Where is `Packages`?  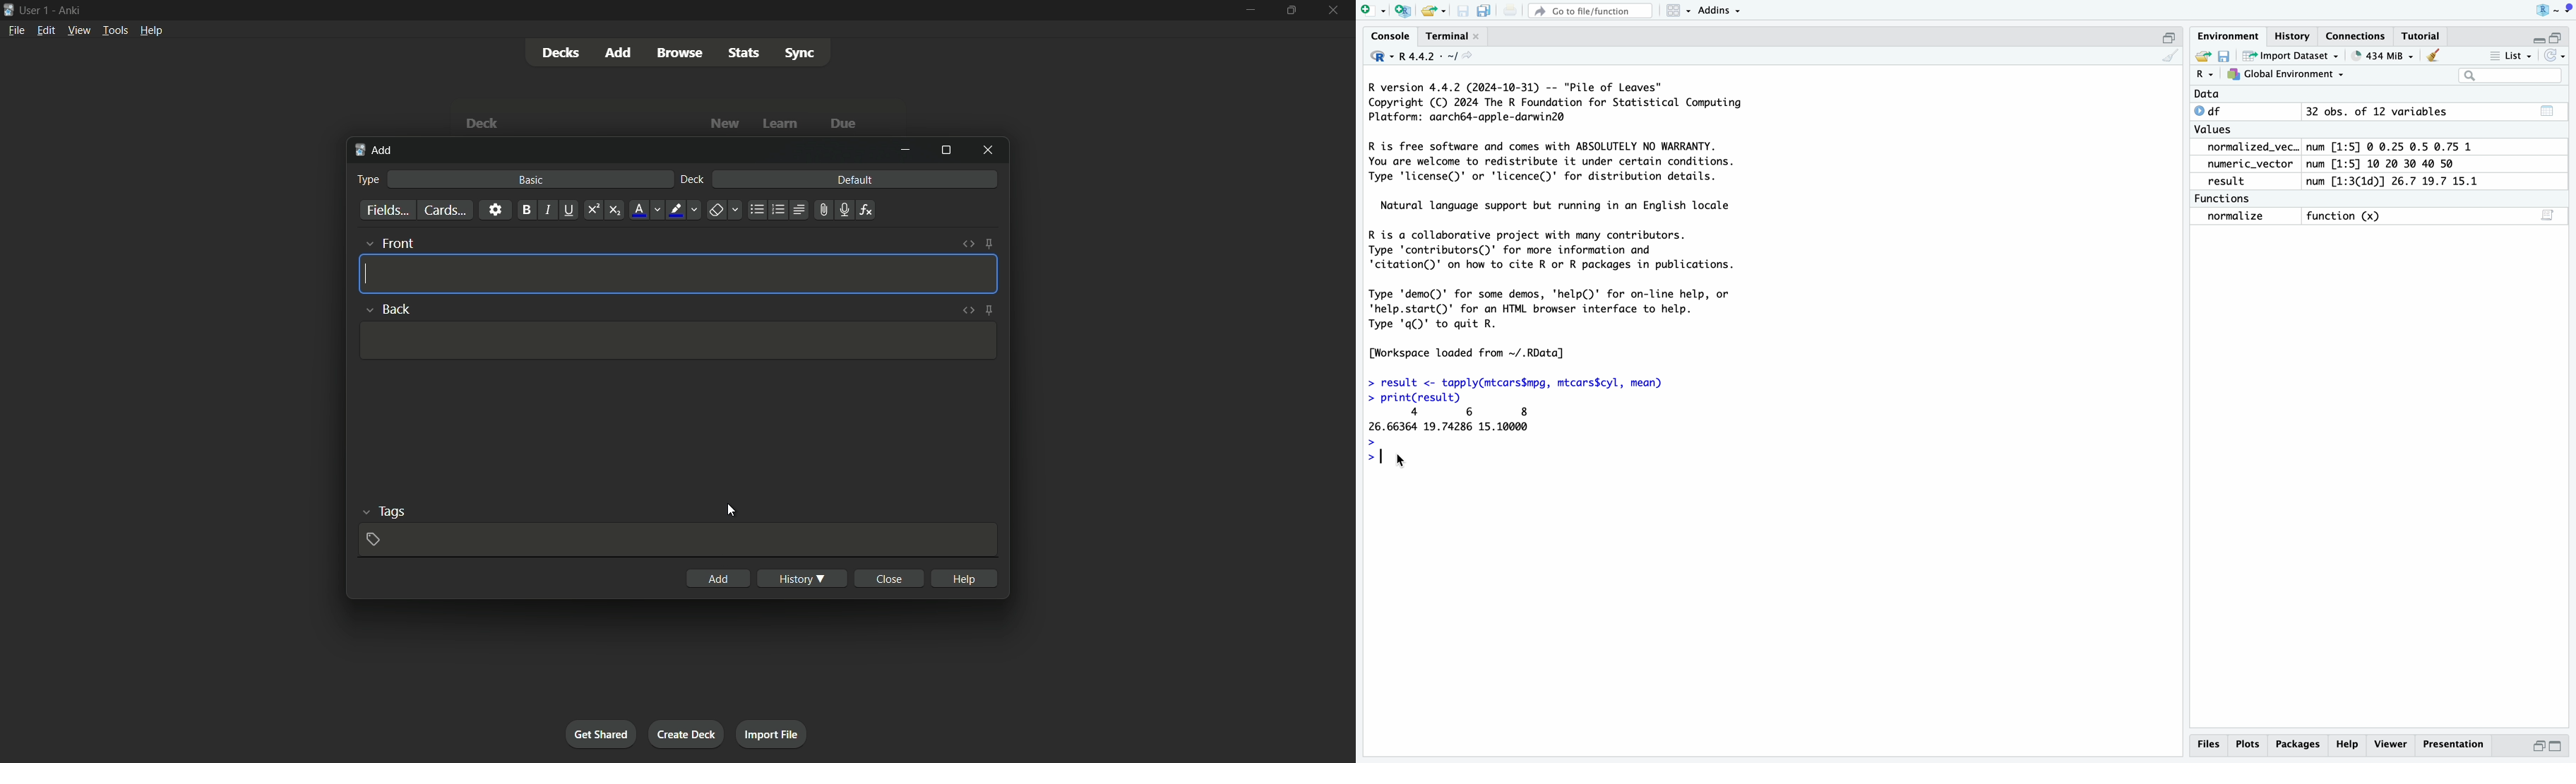
Packages is located at coordinates (2298, 745).